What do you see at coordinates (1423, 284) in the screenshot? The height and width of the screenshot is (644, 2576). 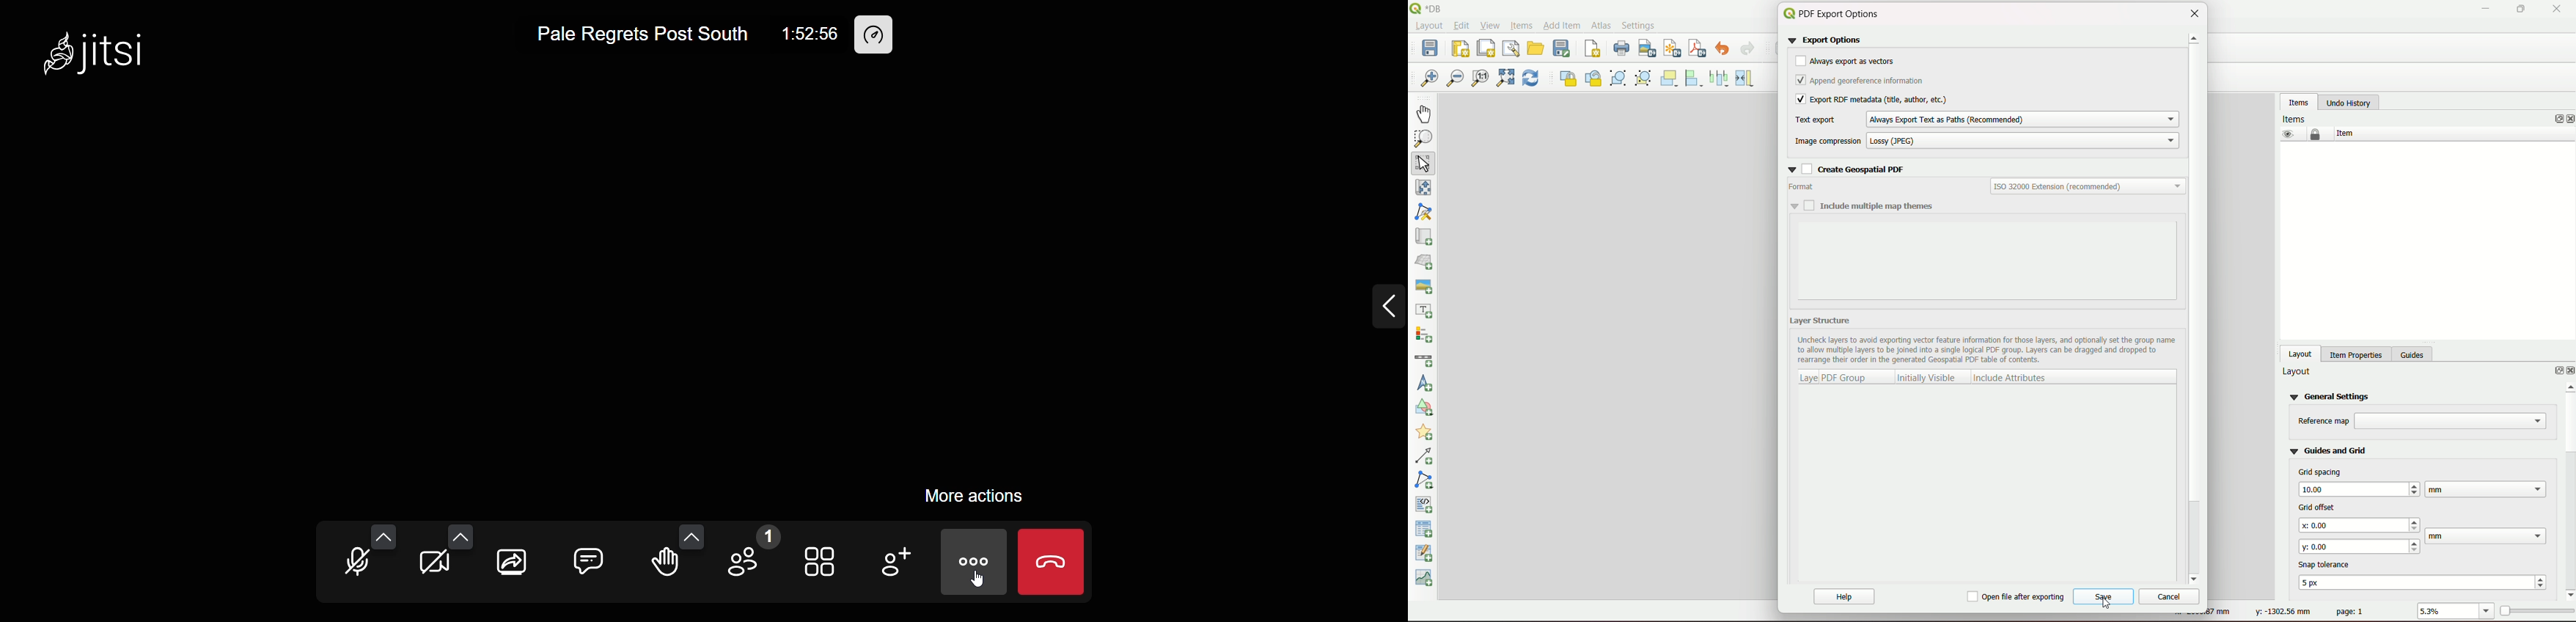 I see `add picture` at bounding box center [1423, 284].